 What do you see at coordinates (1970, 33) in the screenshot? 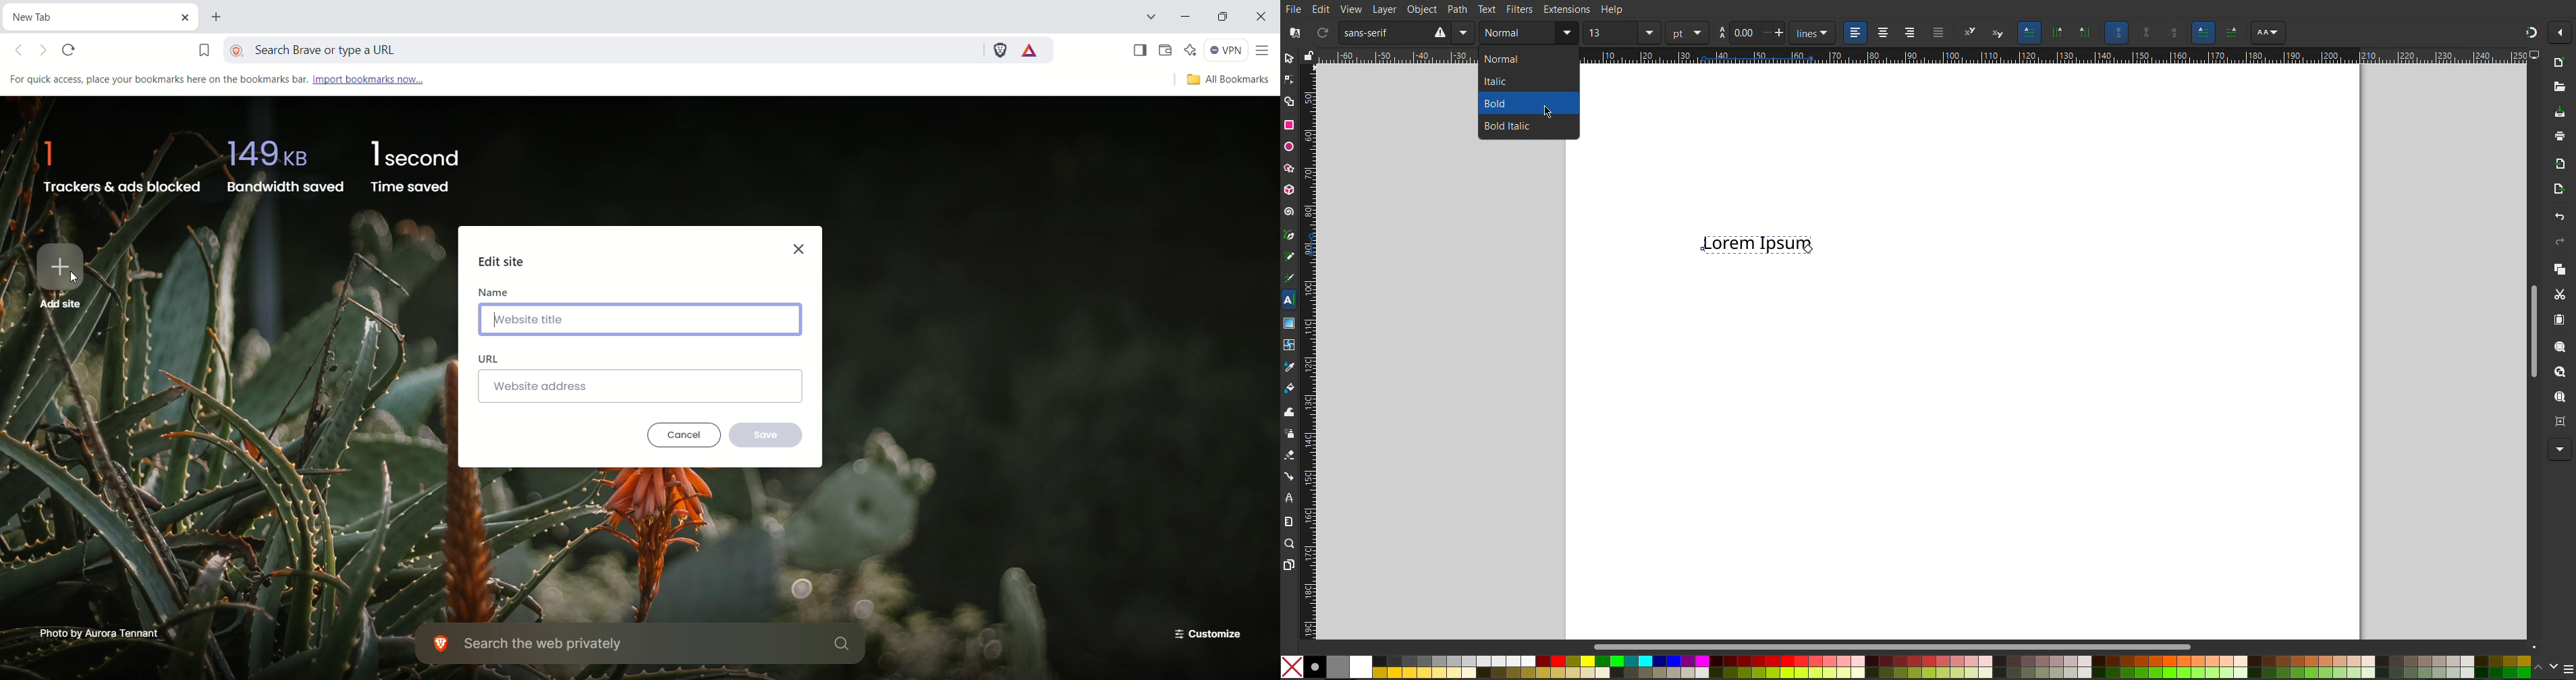
I see `Superscript` at bounding box center [1970, 33].